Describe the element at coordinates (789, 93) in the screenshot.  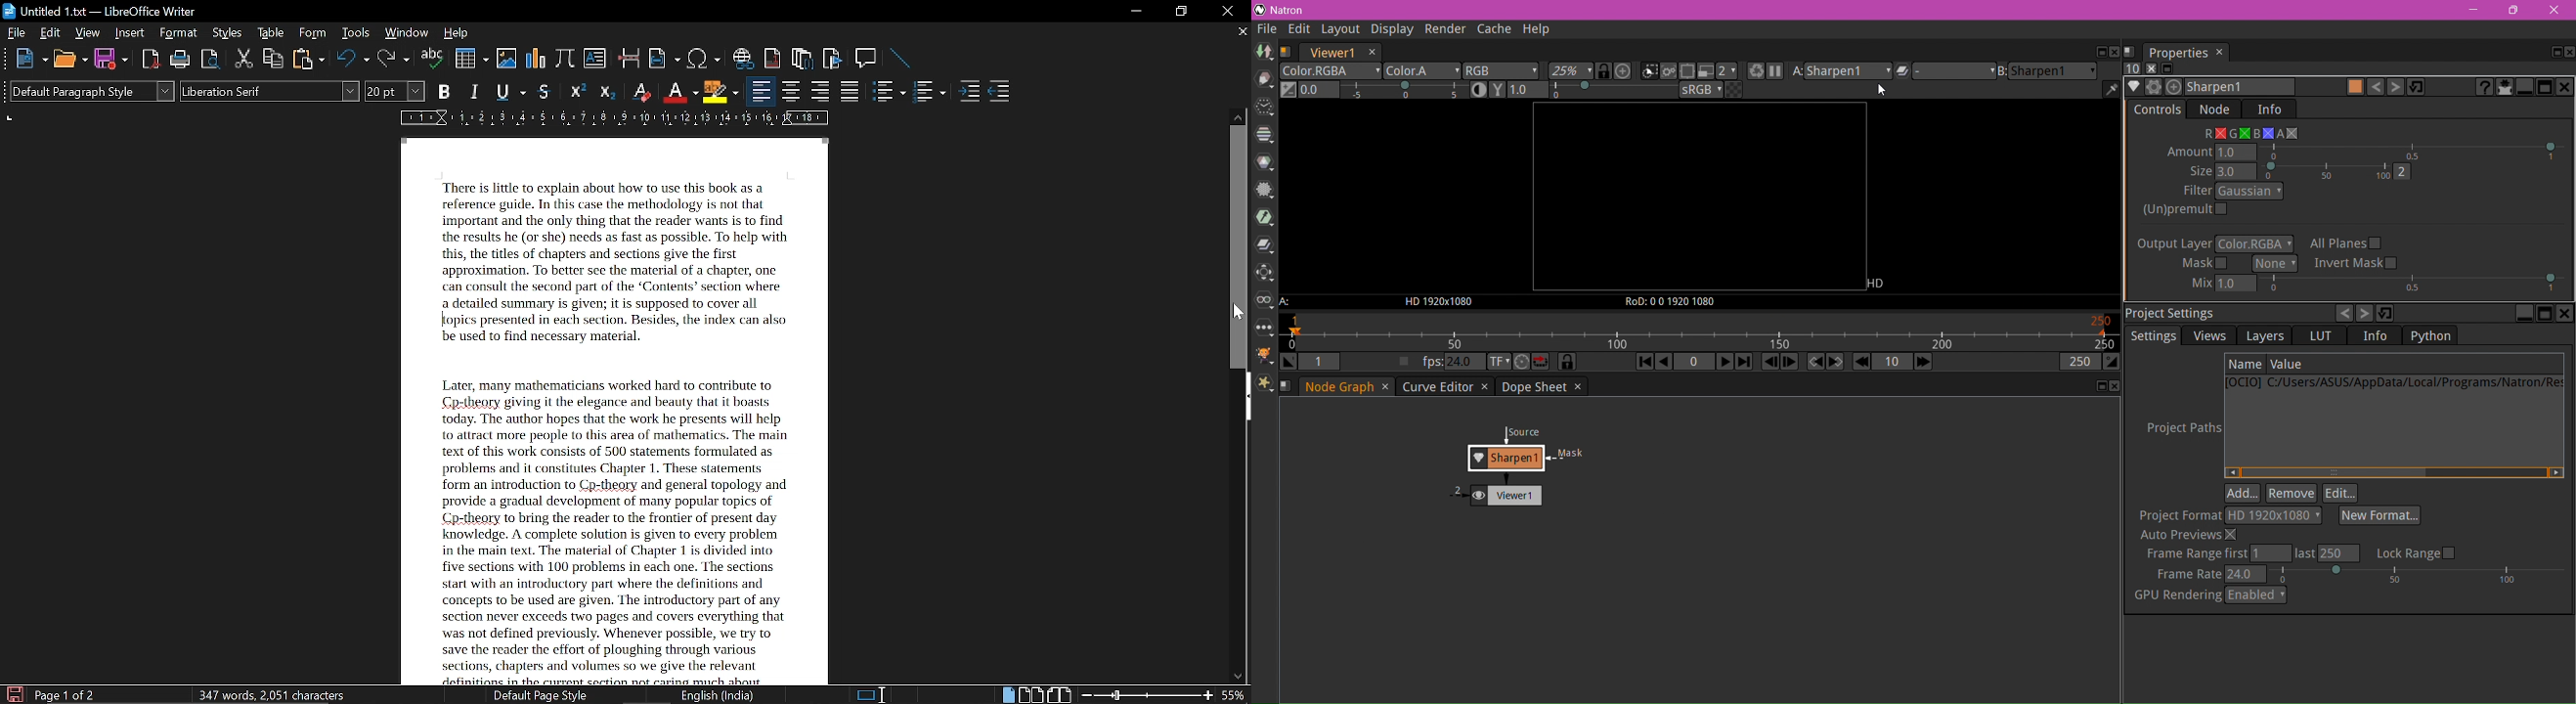
I see `align center` at that location.